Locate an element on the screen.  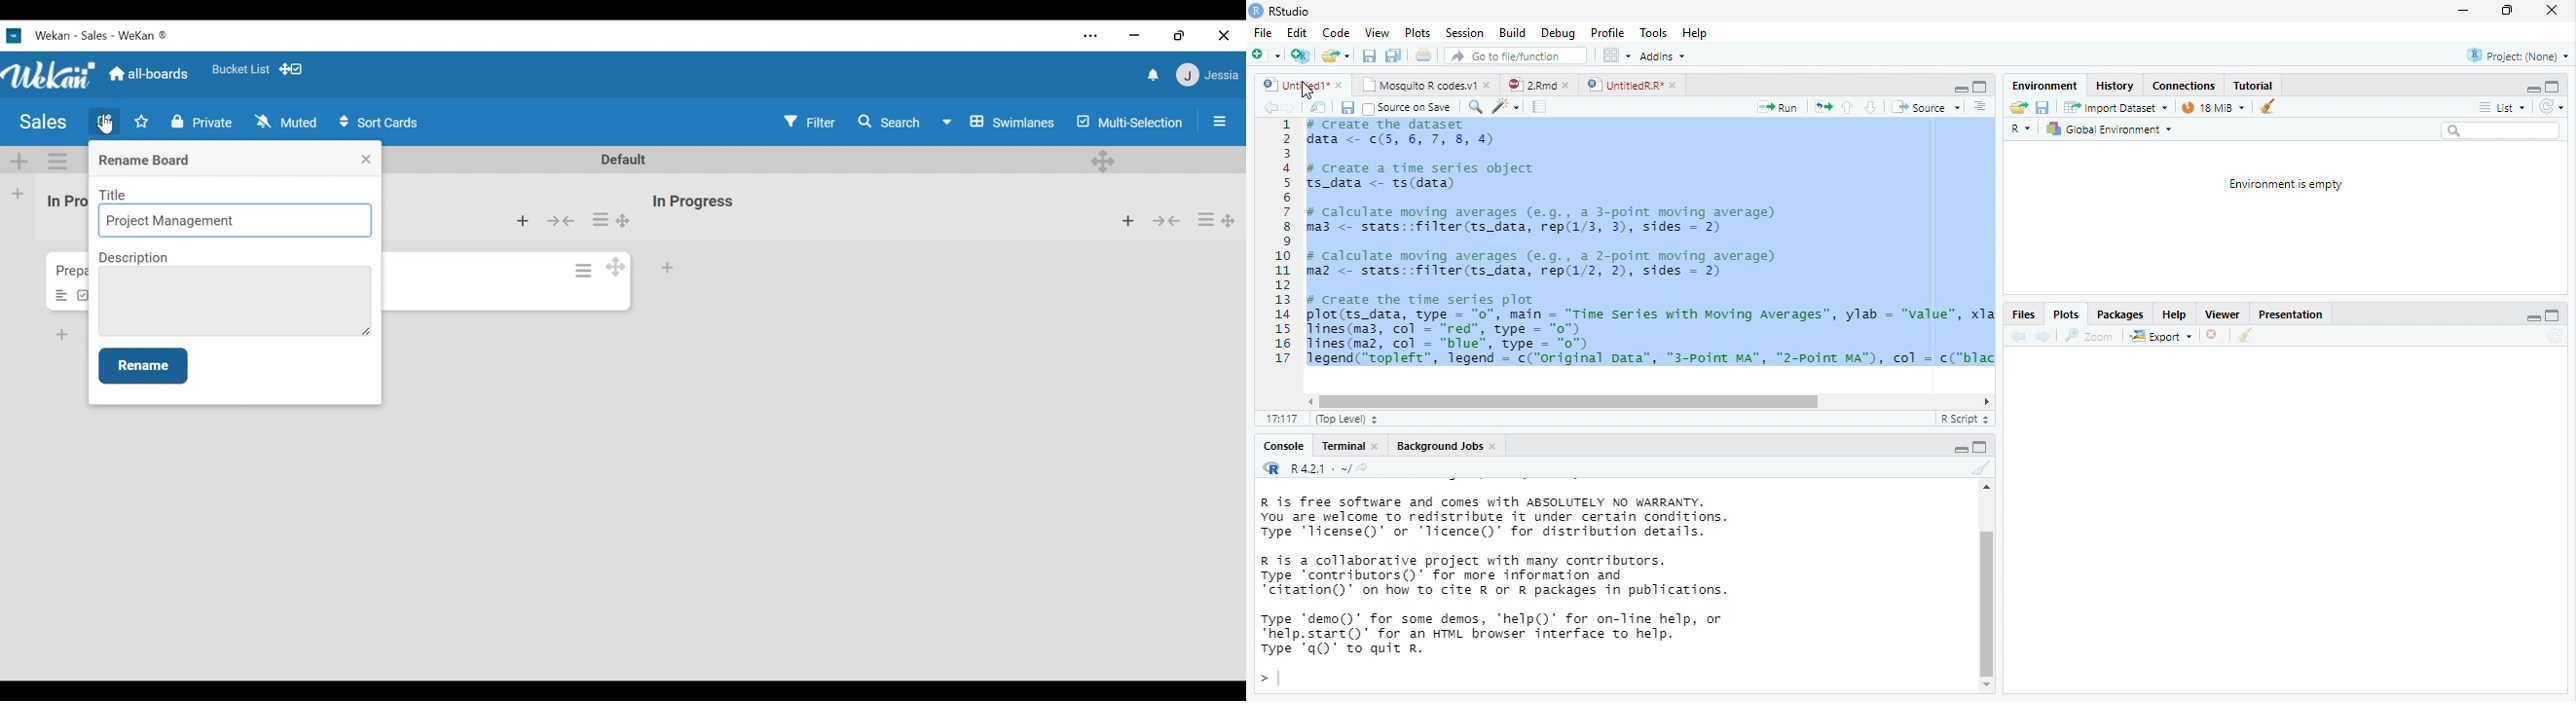
Background Jobs is located at coordinates (1438, 446).